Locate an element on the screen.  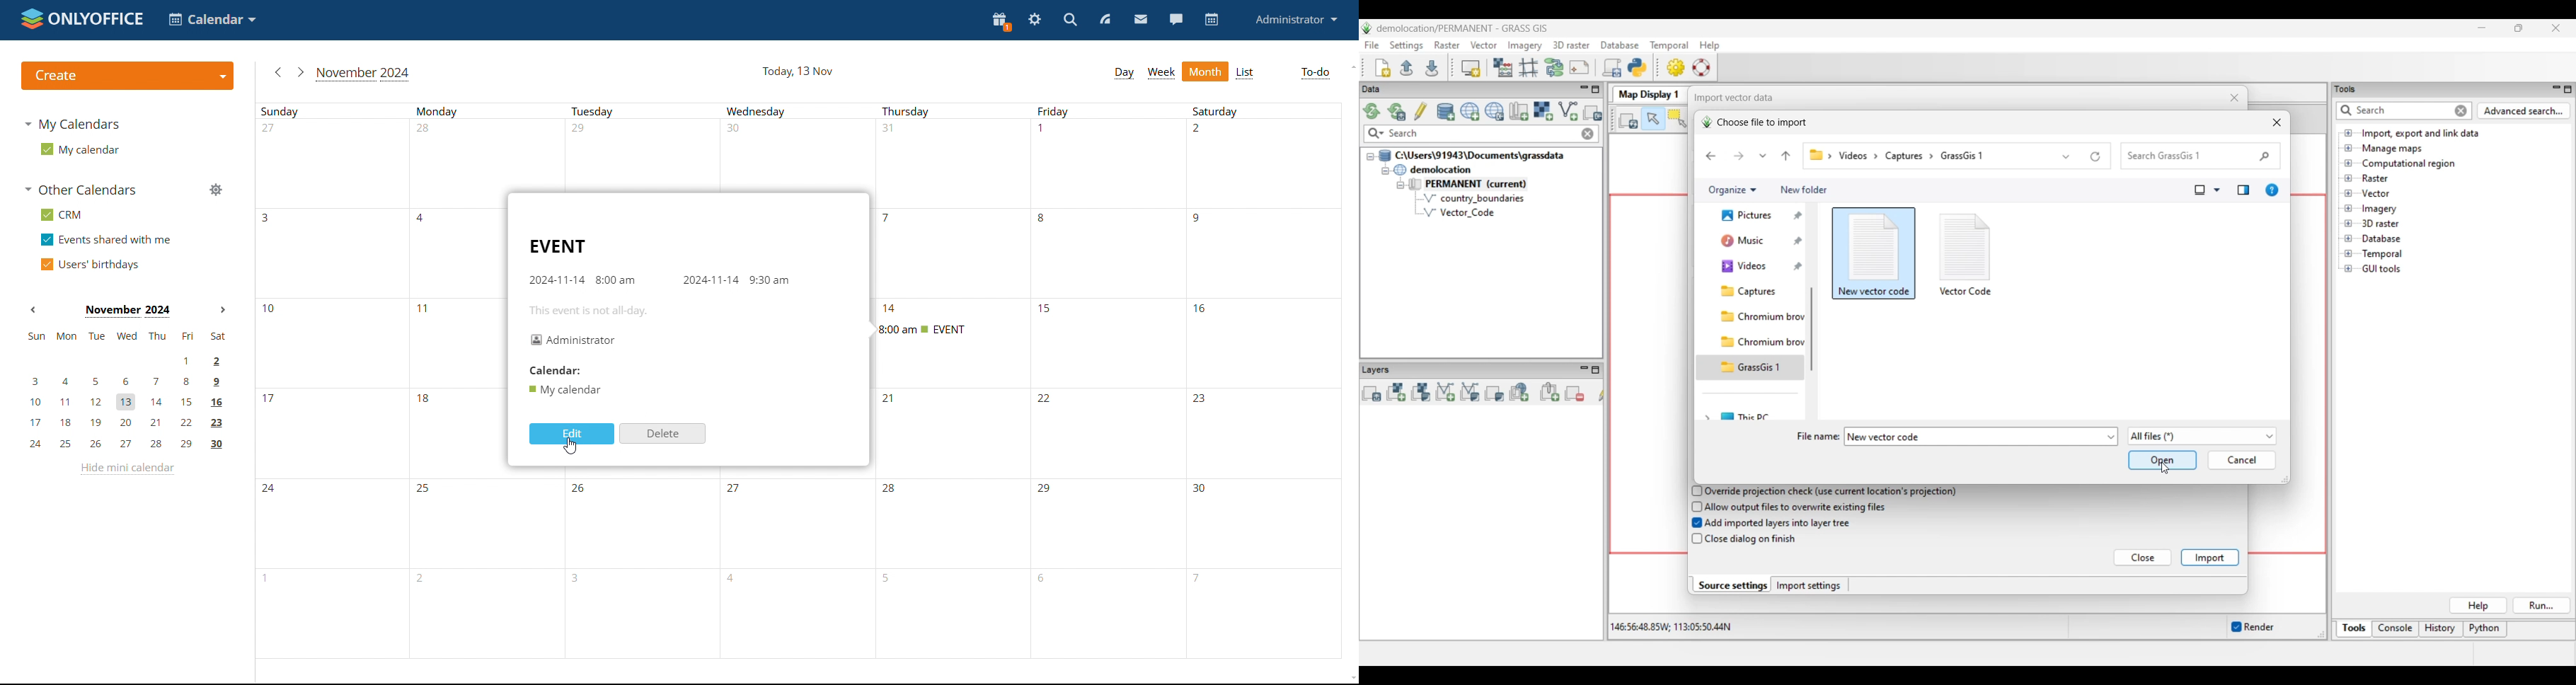
list view is located at coordinates (1246, 72).